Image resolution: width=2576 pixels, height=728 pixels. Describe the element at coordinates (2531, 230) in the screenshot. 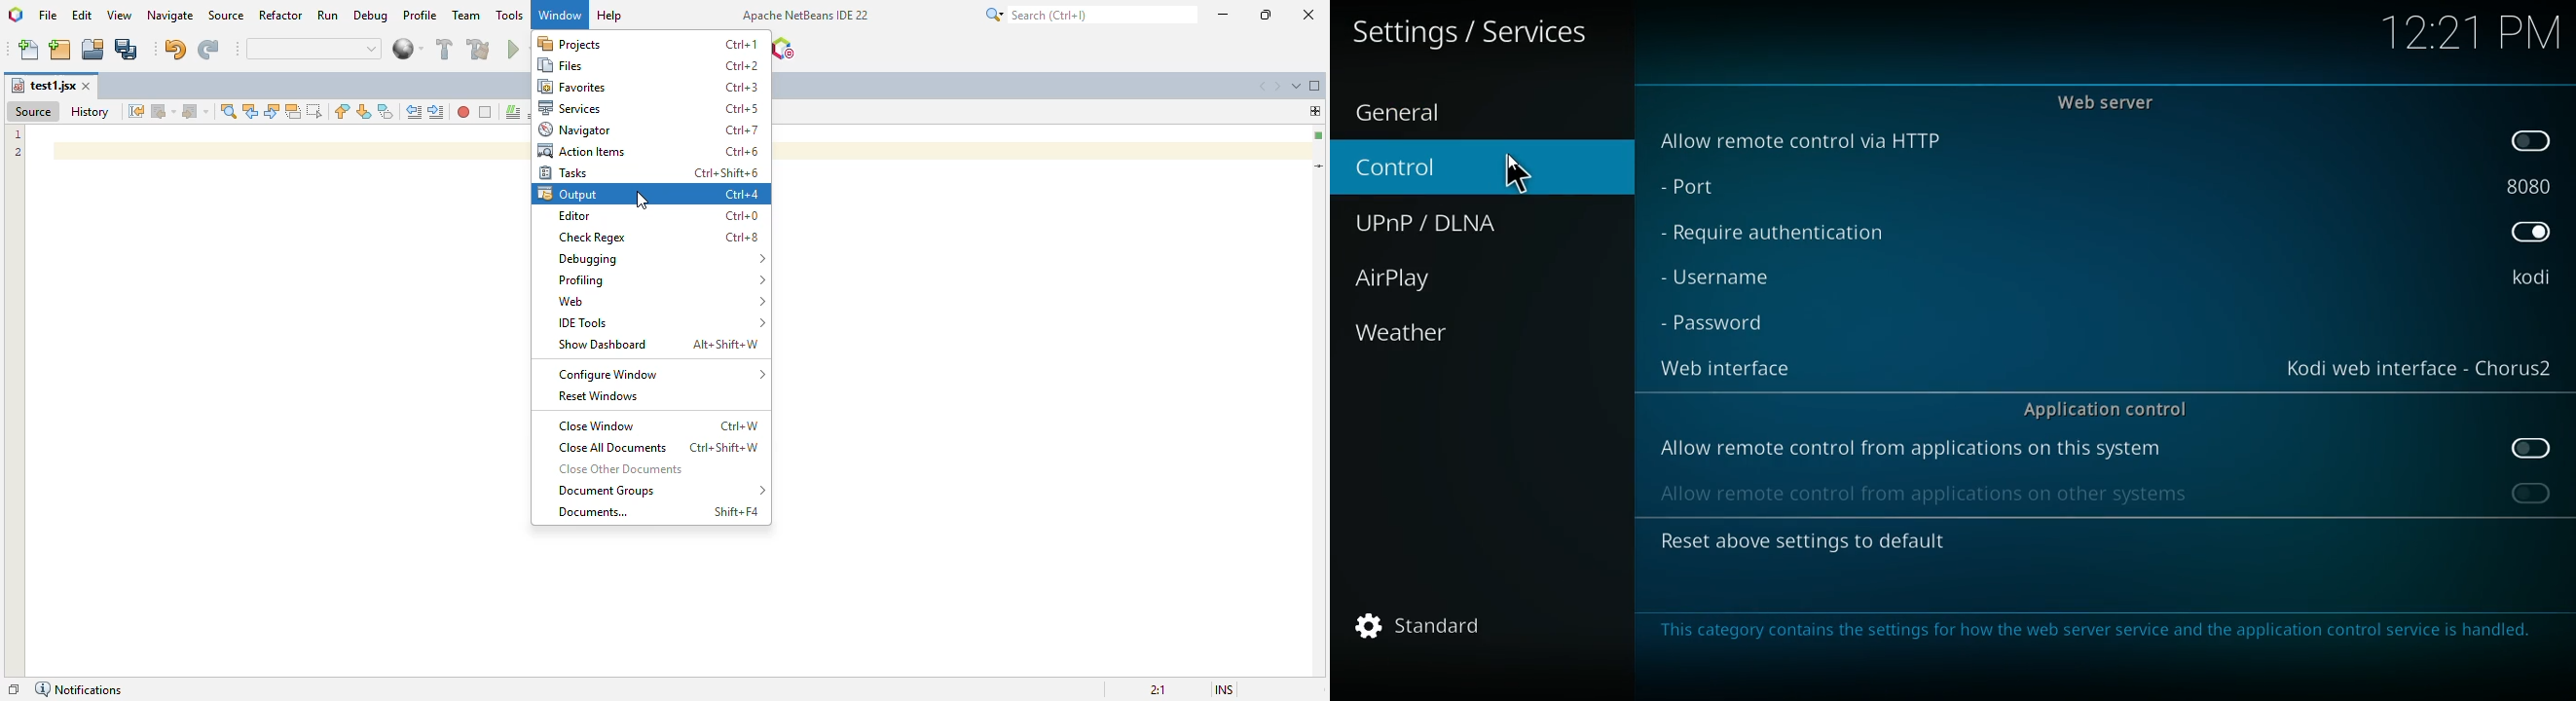

I see `on` at that location.